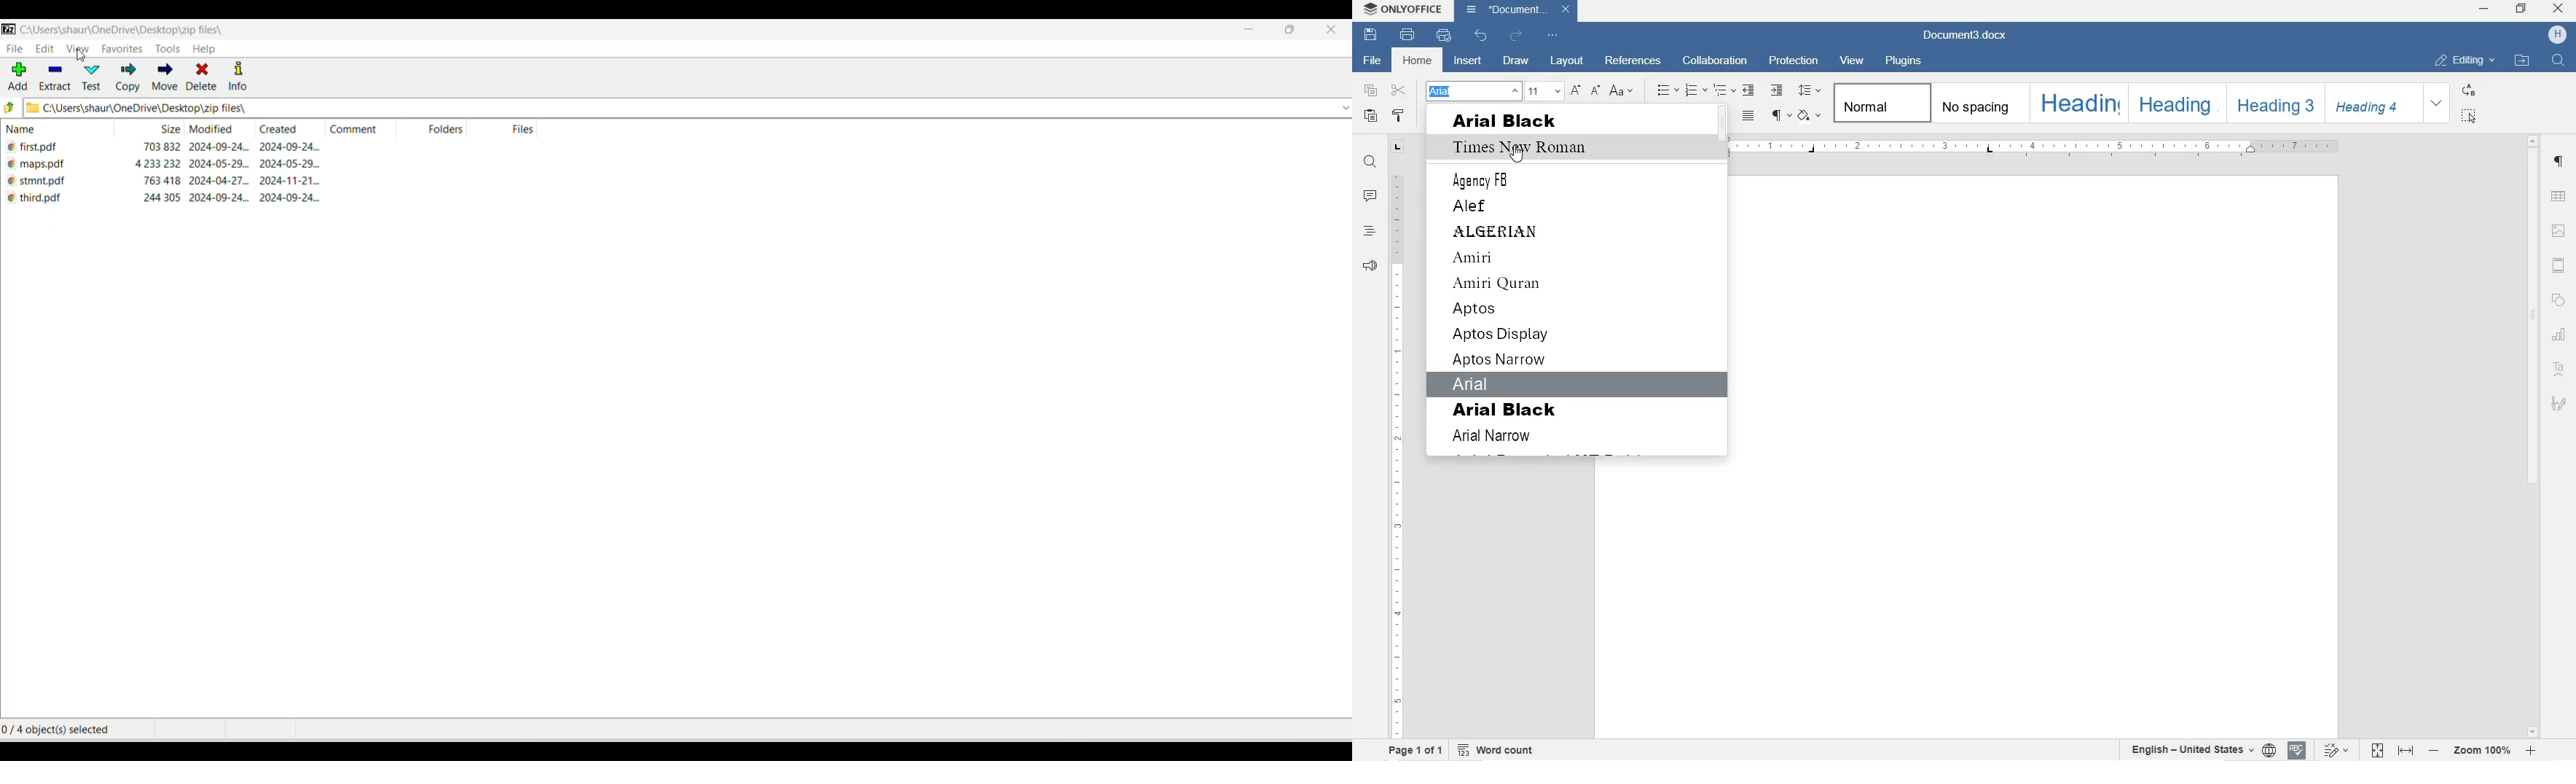  I want to click on test, so click(90, 78).